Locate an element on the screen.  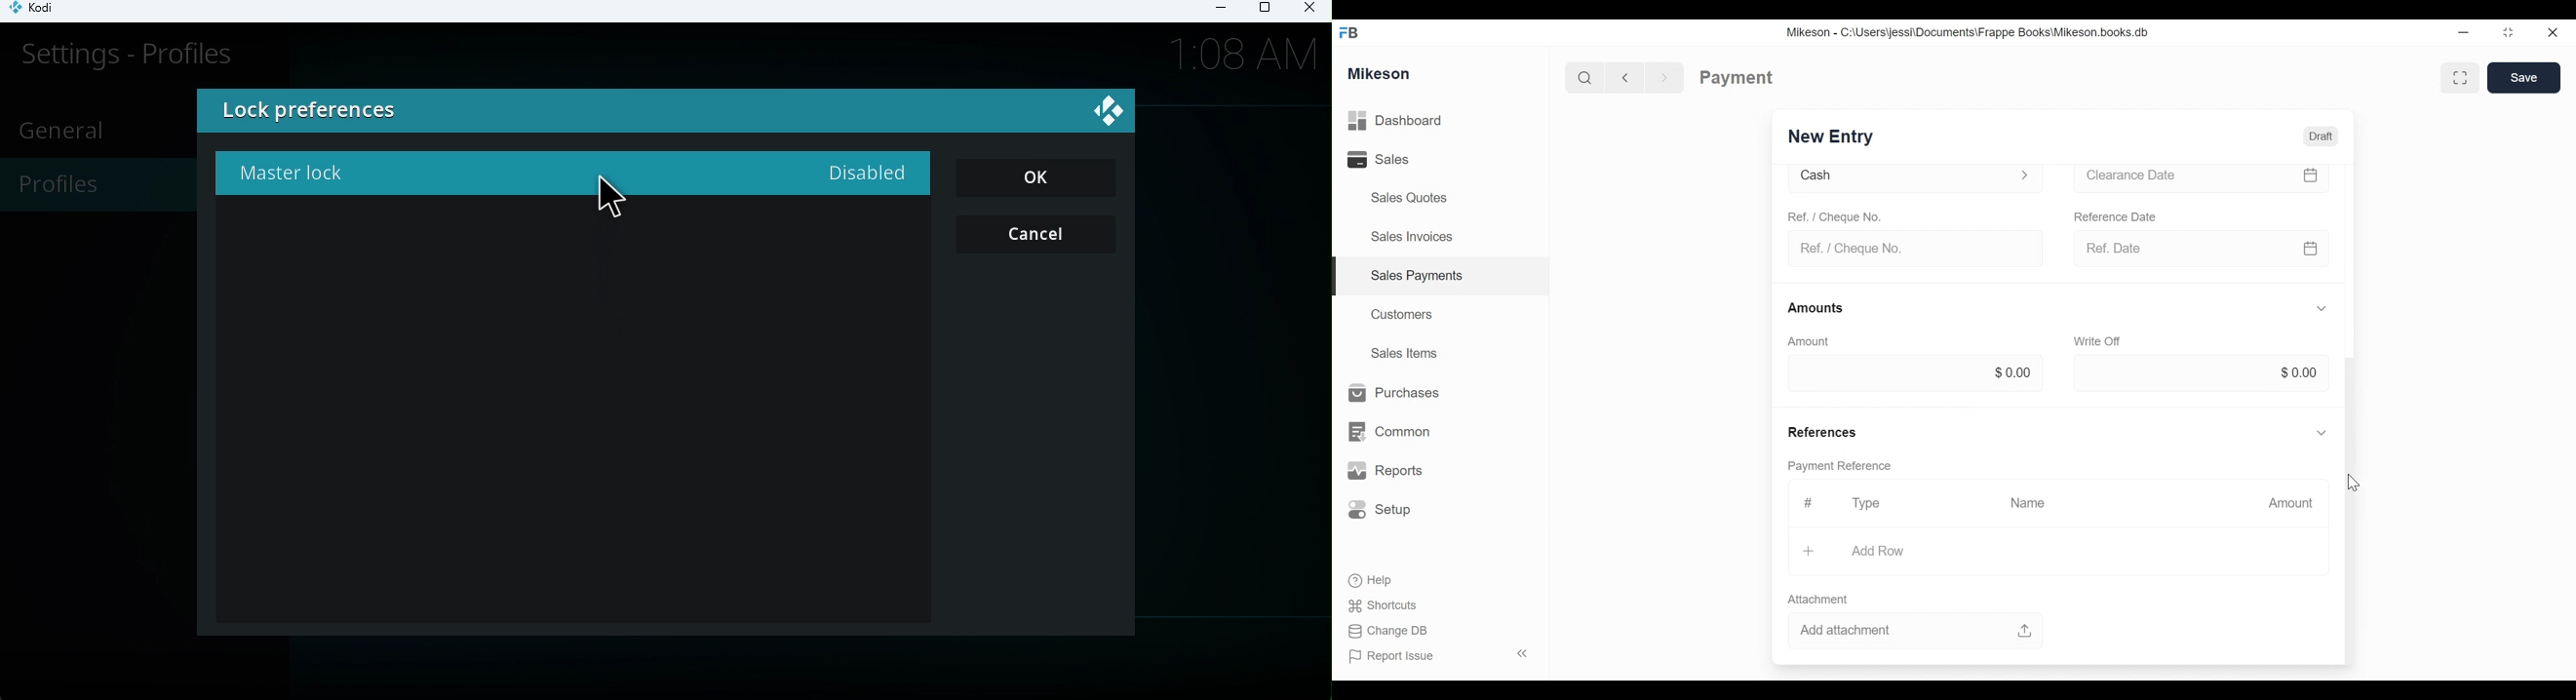
$ 0.00 is located at coordinates (2303, 374).